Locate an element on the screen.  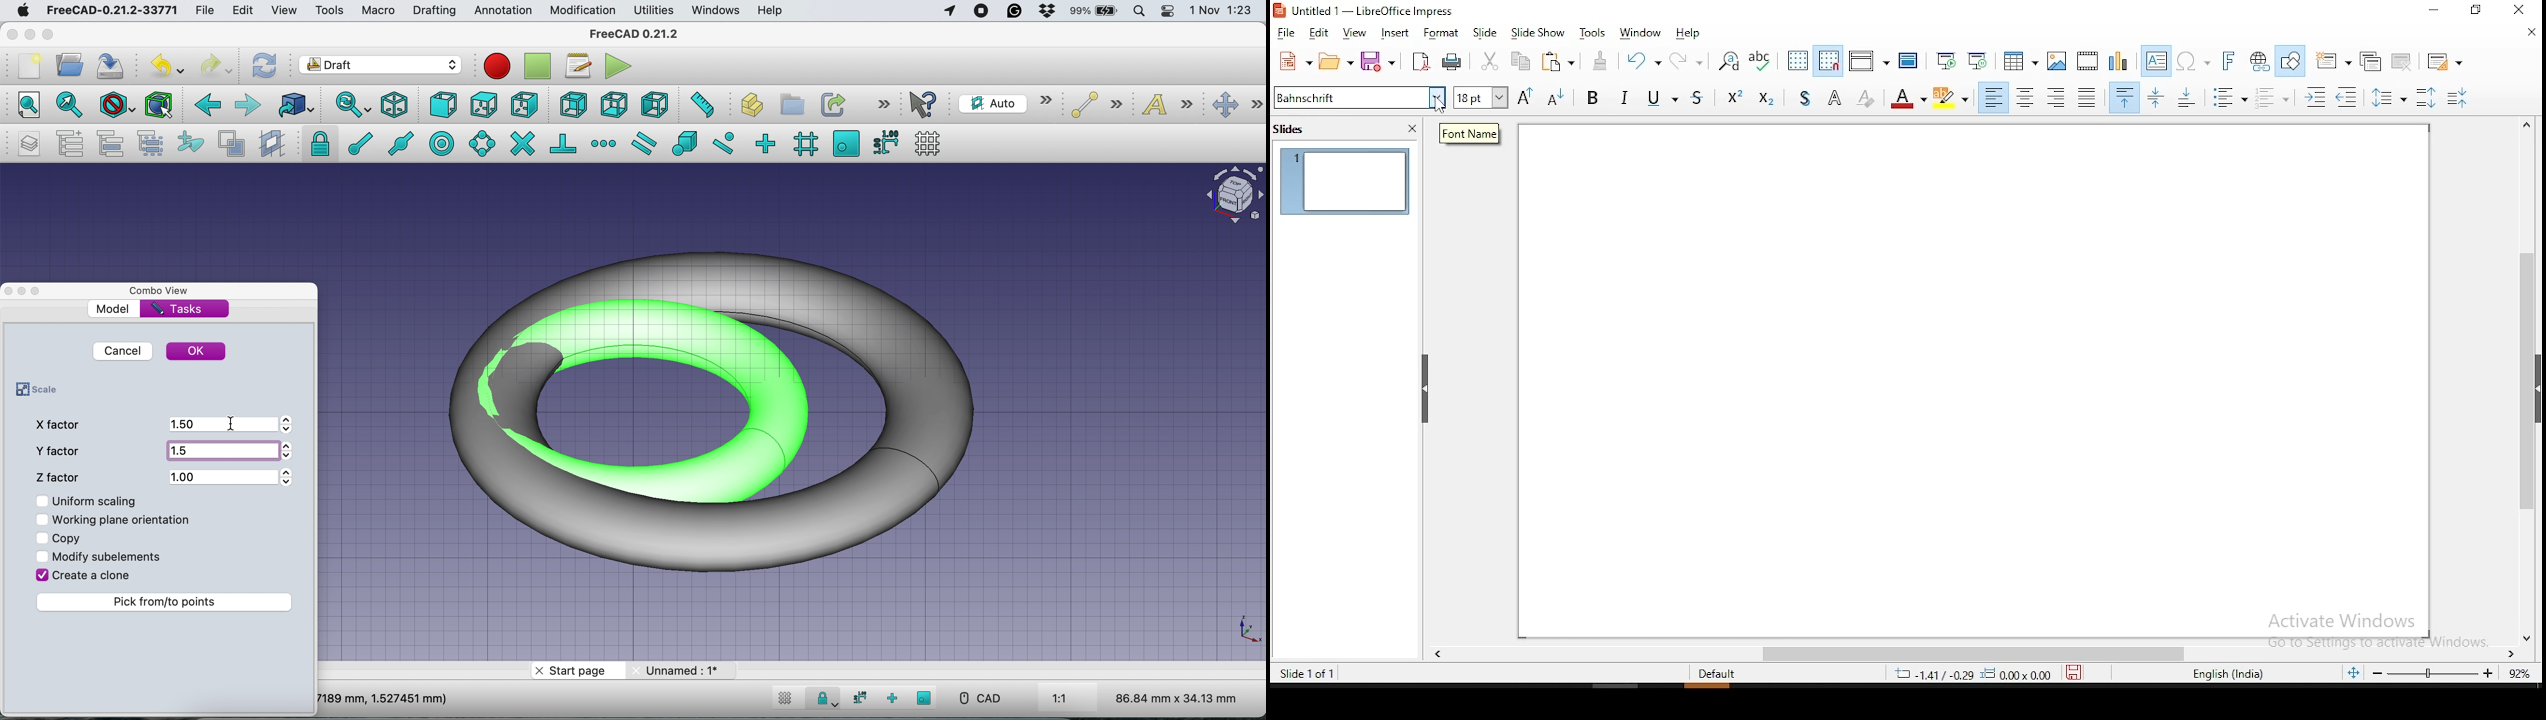
insert is located at coordinates (1397, 31).